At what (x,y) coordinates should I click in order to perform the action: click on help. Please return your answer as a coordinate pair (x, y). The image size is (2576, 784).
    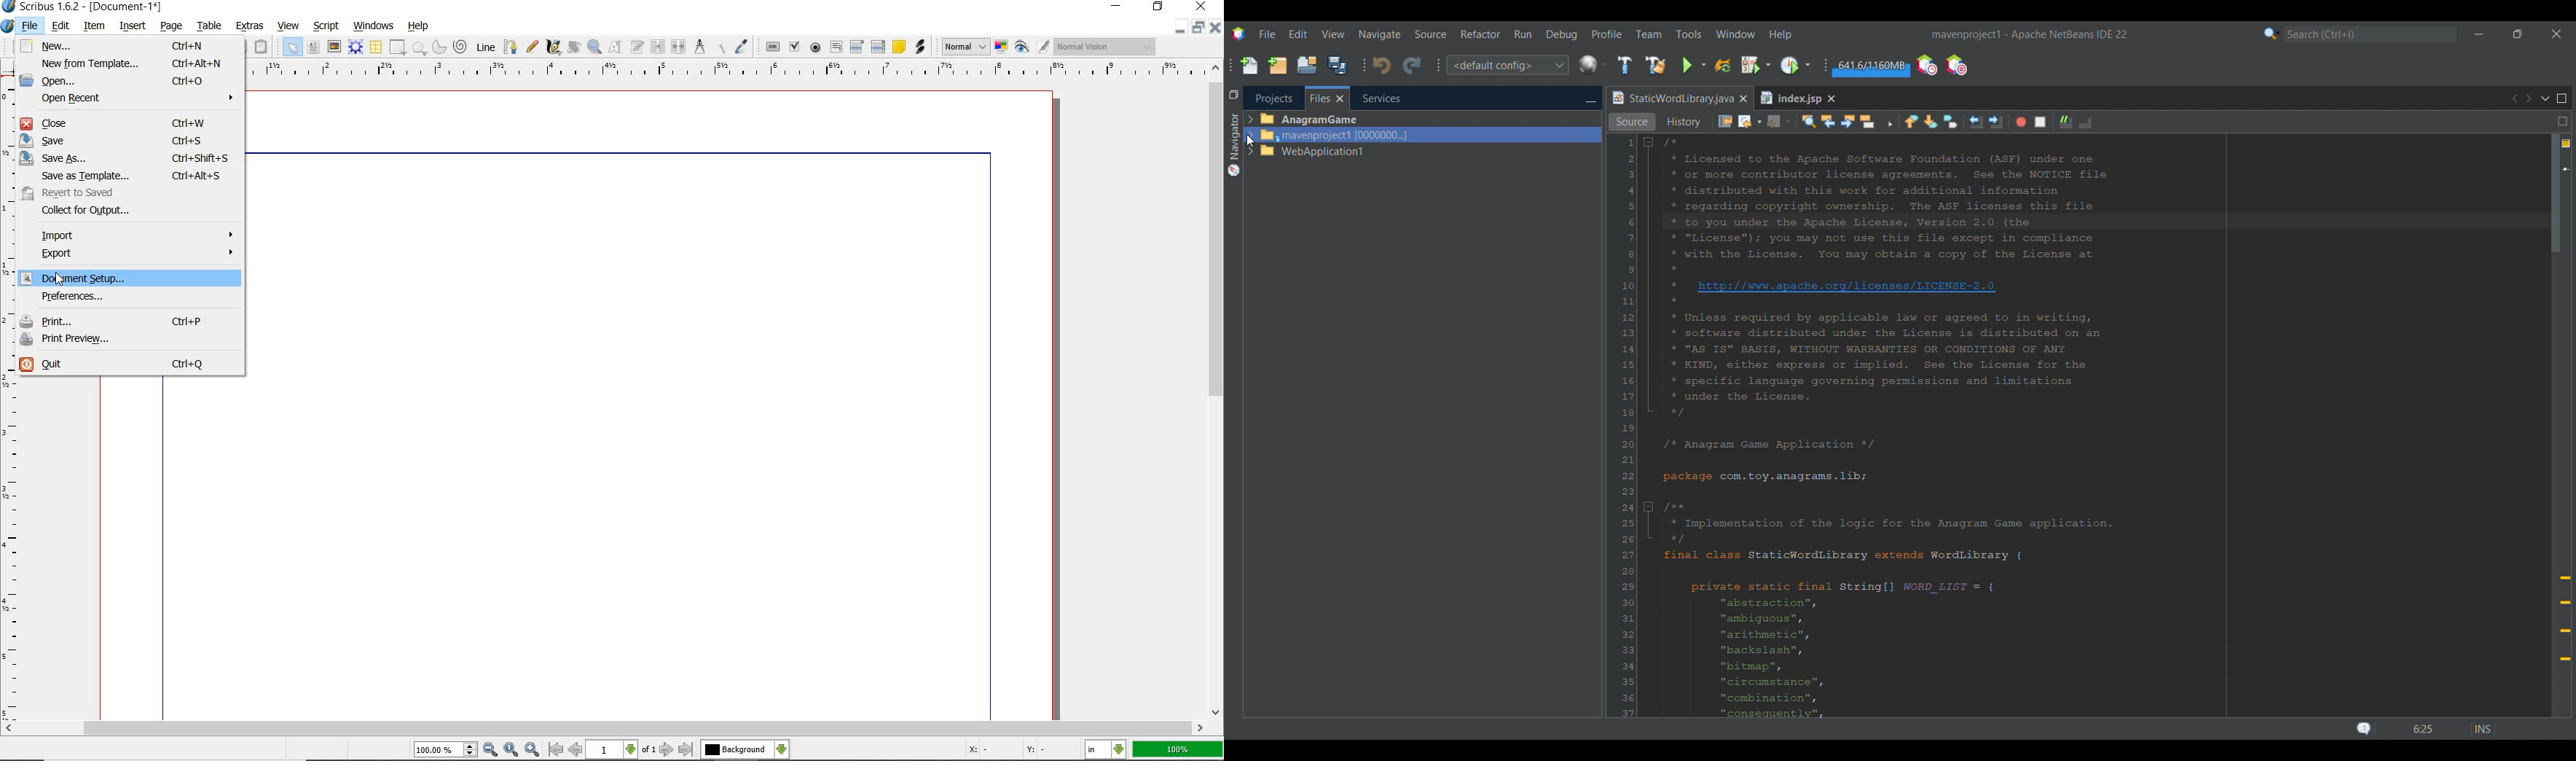
    Looking at the image, I should click on (420, 25).